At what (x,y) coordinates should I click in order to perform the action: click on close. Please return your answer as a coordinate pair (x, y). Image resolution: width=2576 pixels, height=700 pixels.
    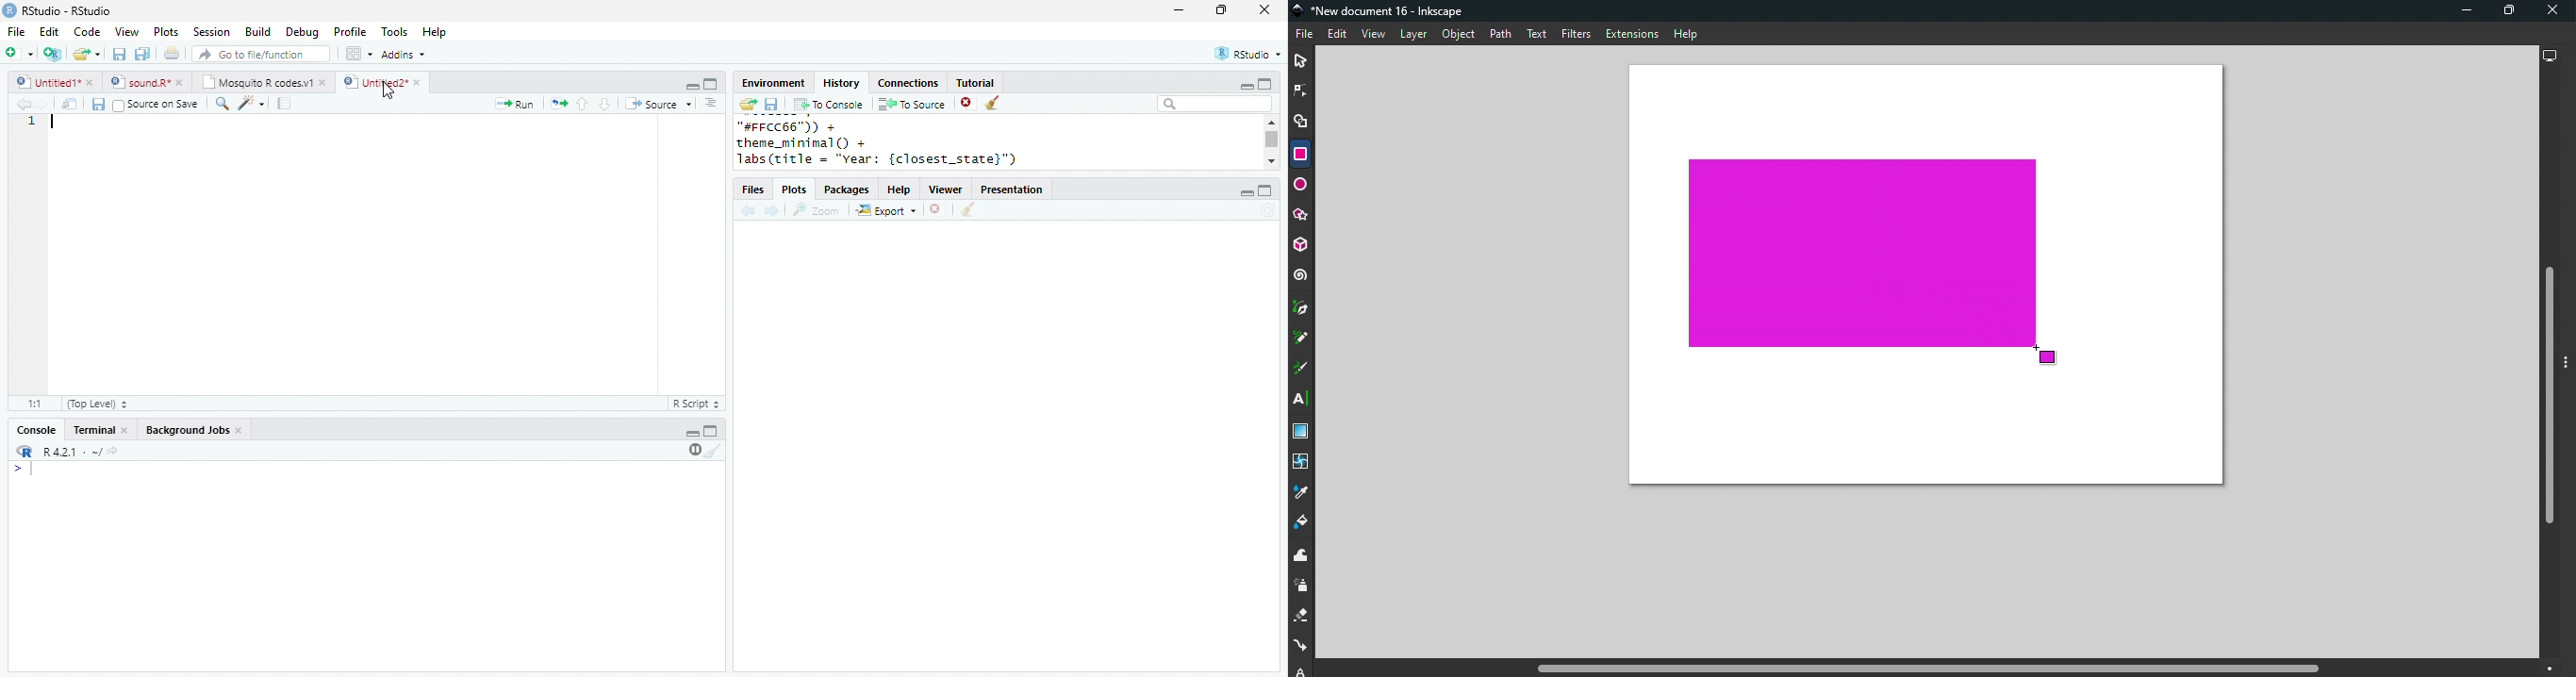
    Looking at the image, I should click on (324, 82).